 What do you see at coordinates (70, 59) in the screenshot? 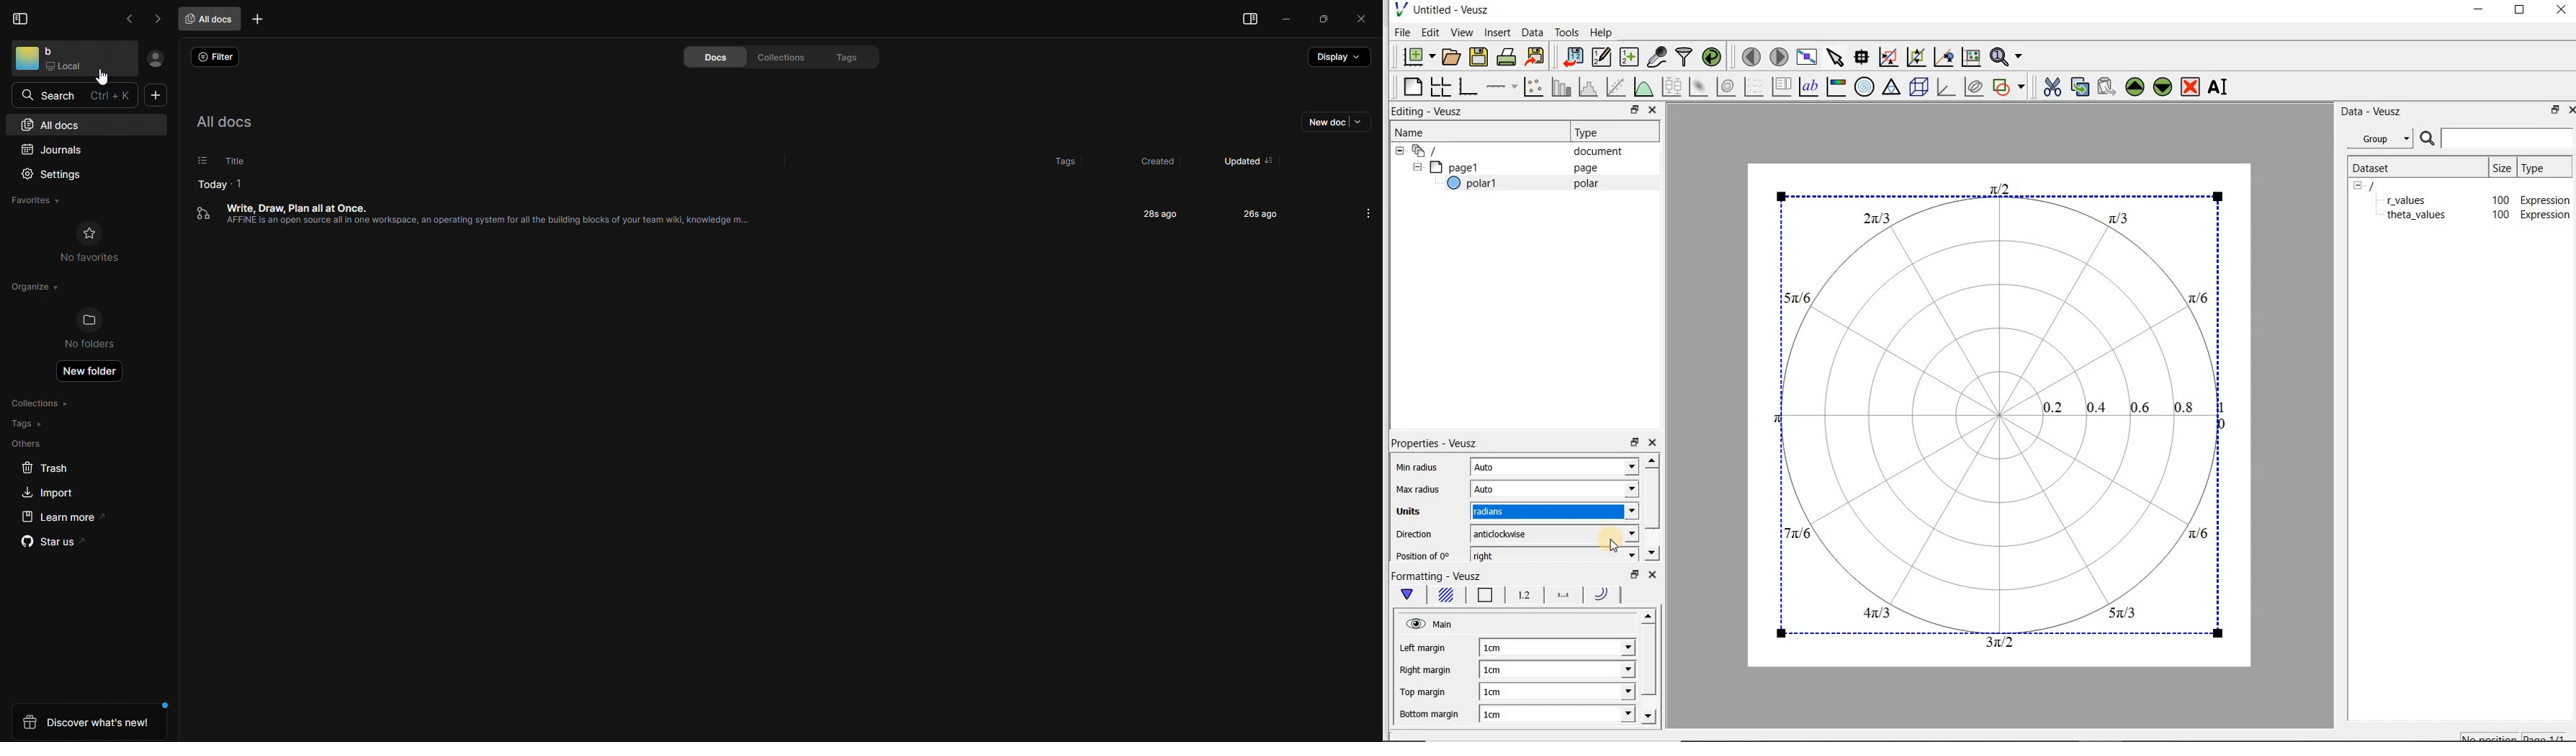
I see `local workspace` at bounding box center [70, 59].